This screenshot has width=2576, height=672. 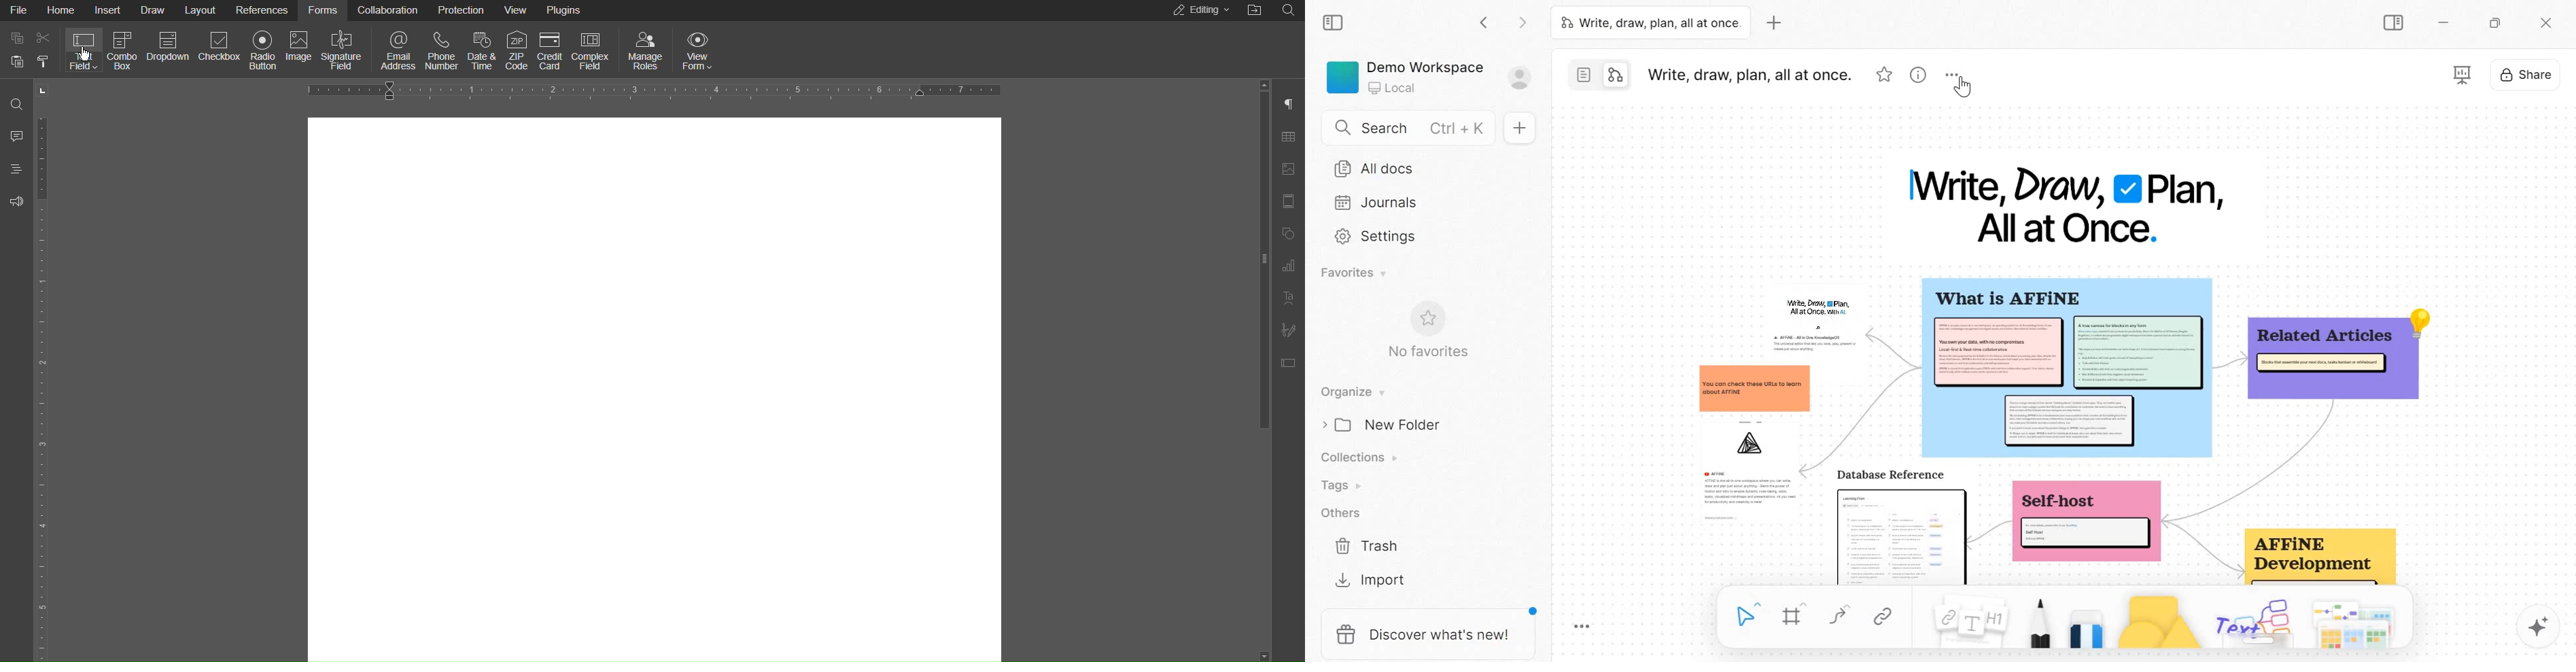 I want to click on Image, so click(x=300, y=48).